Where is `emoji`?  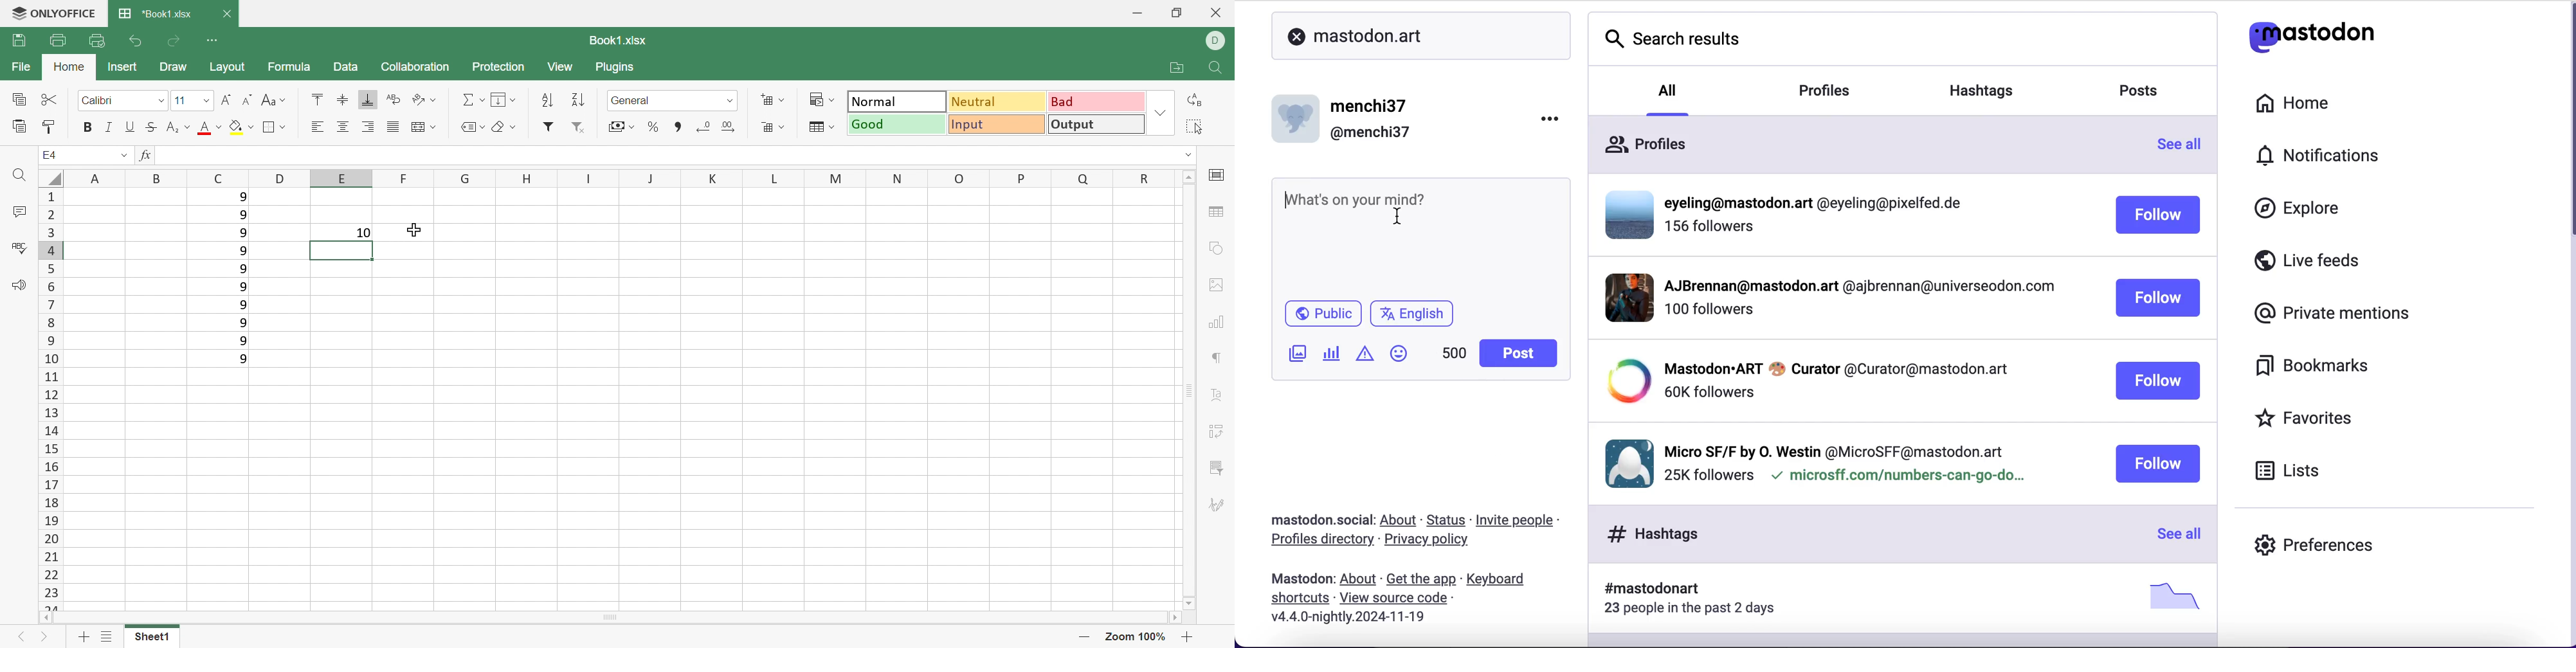 emoji is located at coordinates (1403, 357).